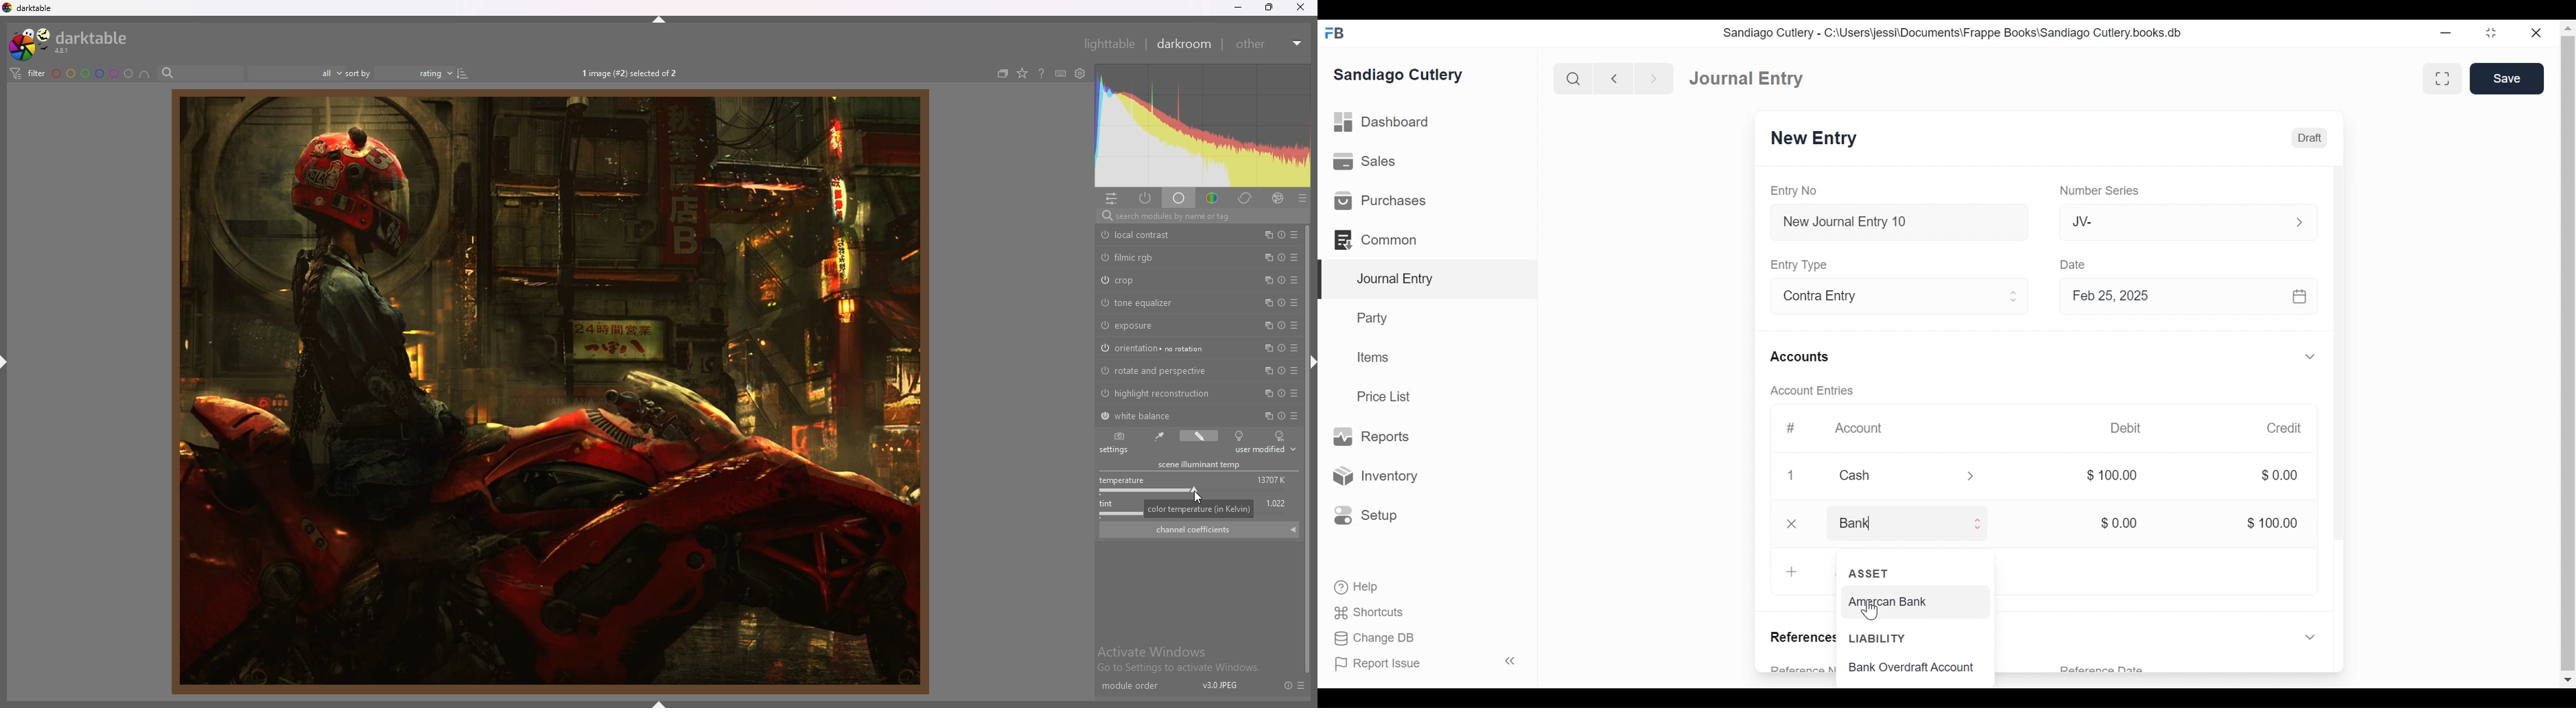 This screenshot has width=2576, height=728. What do you see at coordinates (1294, 348) in the screenshot?
I see `presets` at bounding box center [1294, 348].